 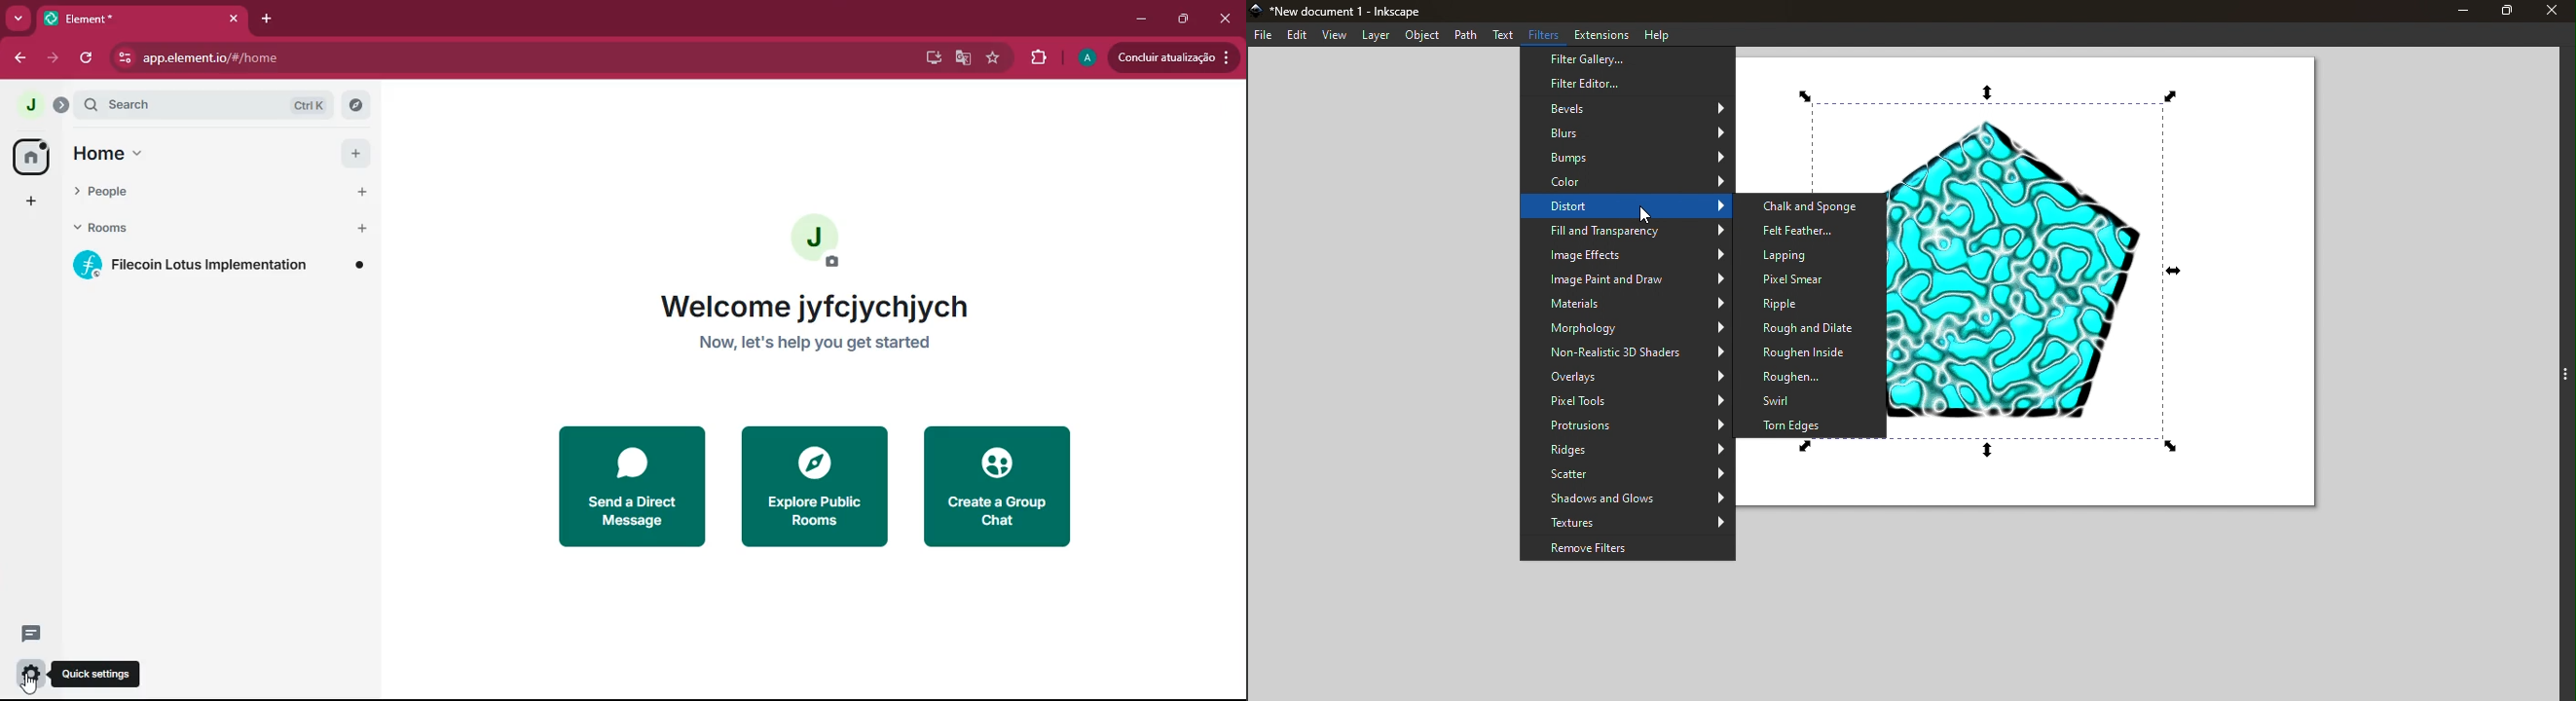 What do you see at coordinates (932, 58) in the screenshot?
I see `desktop` at bounding box center [932, 58].